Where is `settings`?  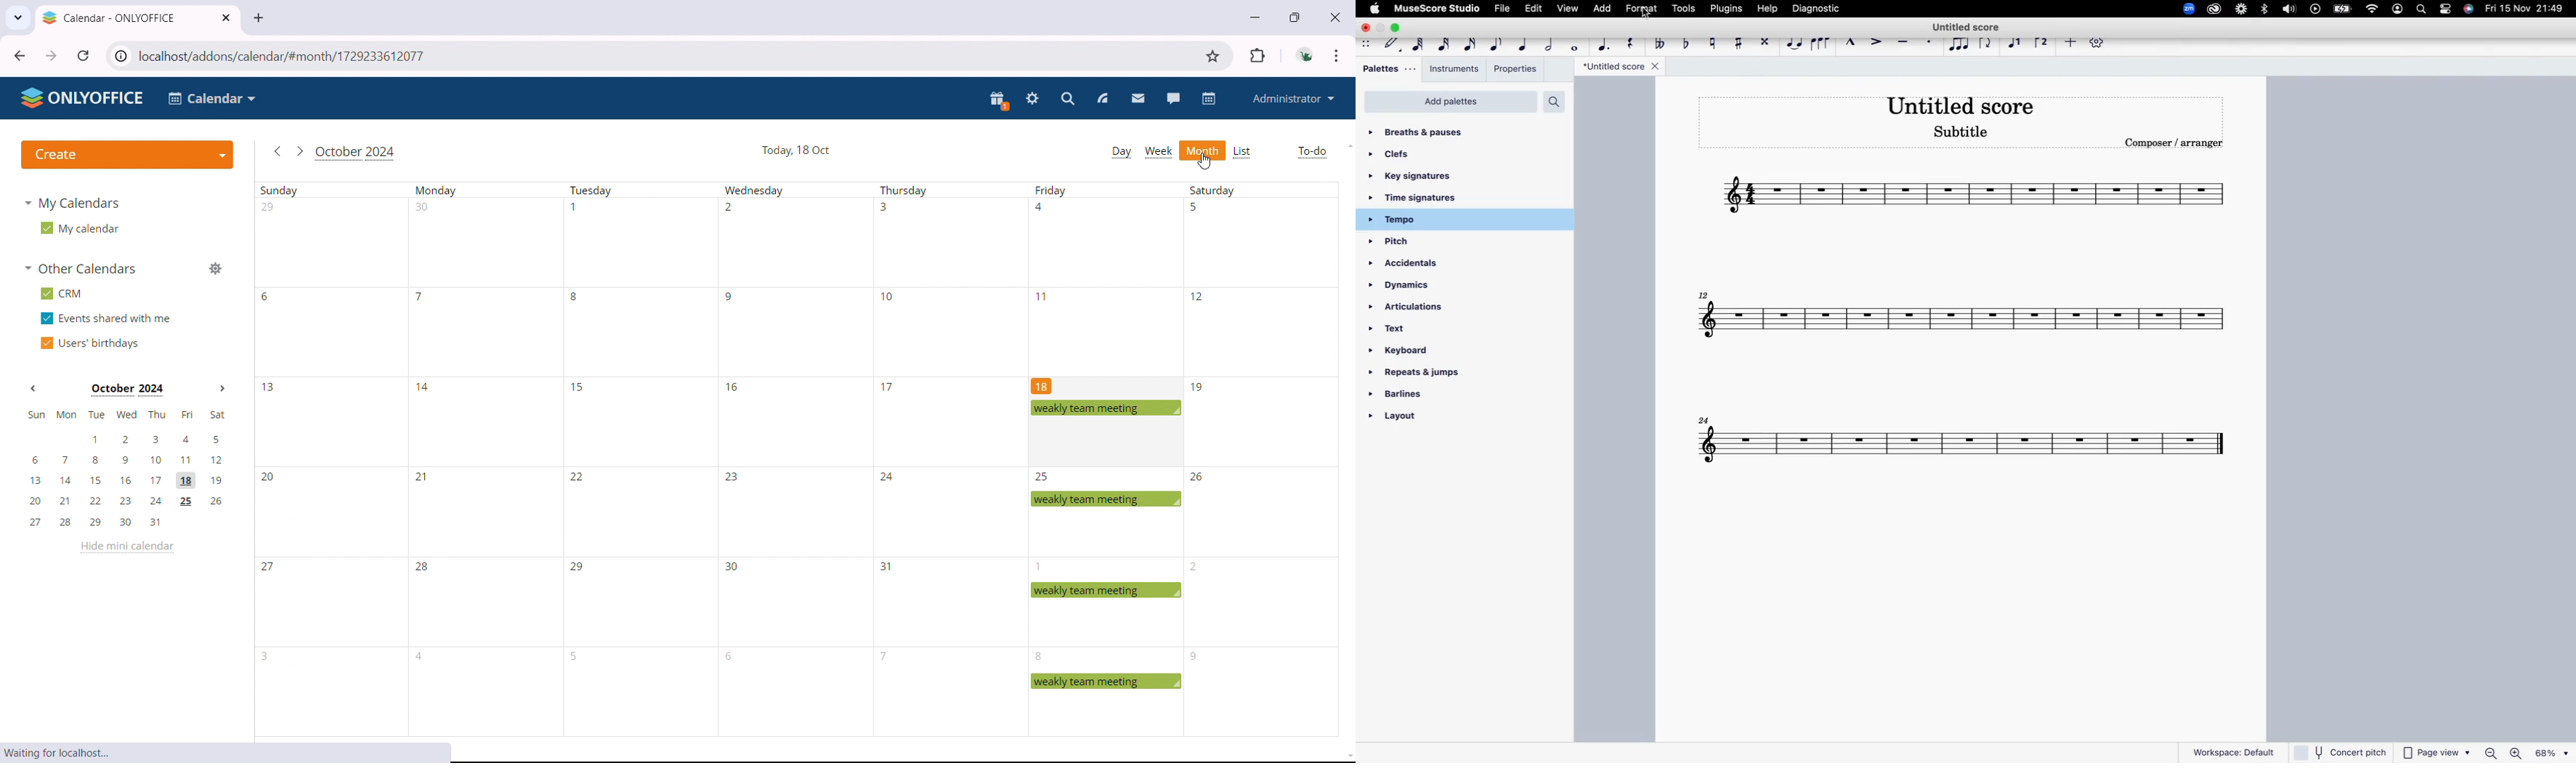 settings is located at coordinates (2448, 10).